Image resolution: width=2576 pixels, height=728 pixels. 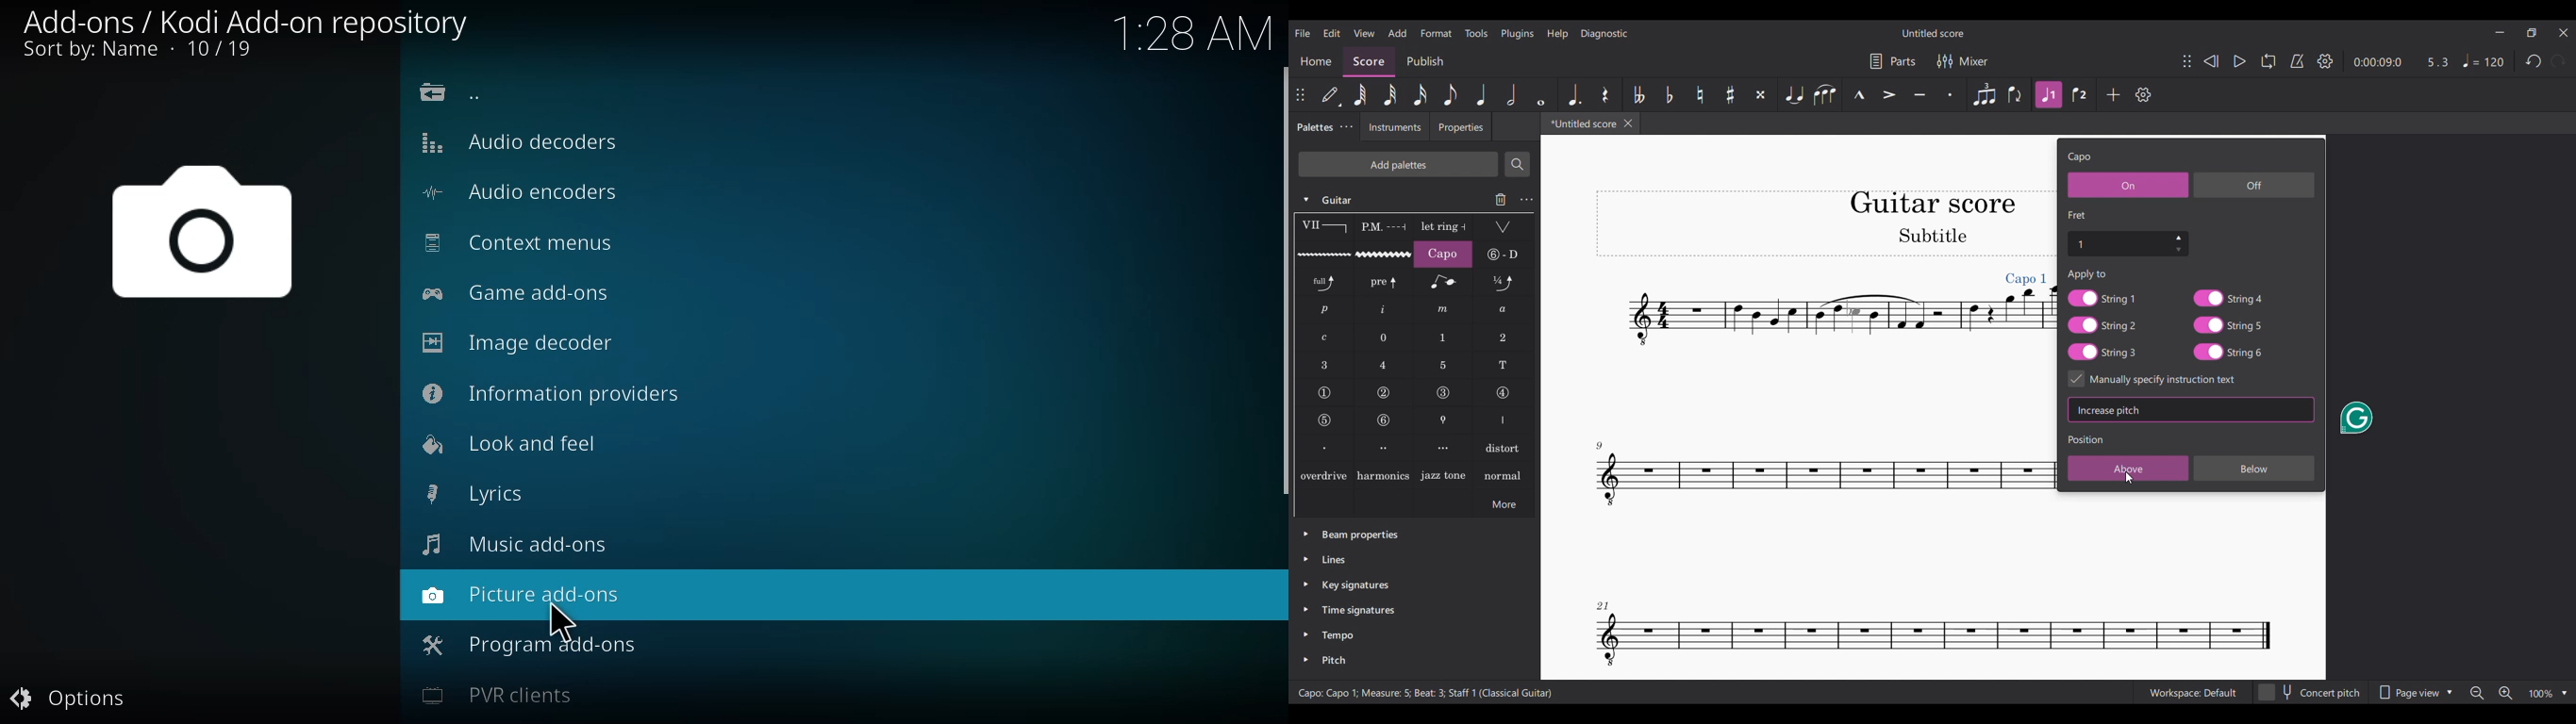 What do you see at coordinates (1323, 447) in the screenshot?
I see `Right hand fingering, first finger` at bounding box center [1323, 447].